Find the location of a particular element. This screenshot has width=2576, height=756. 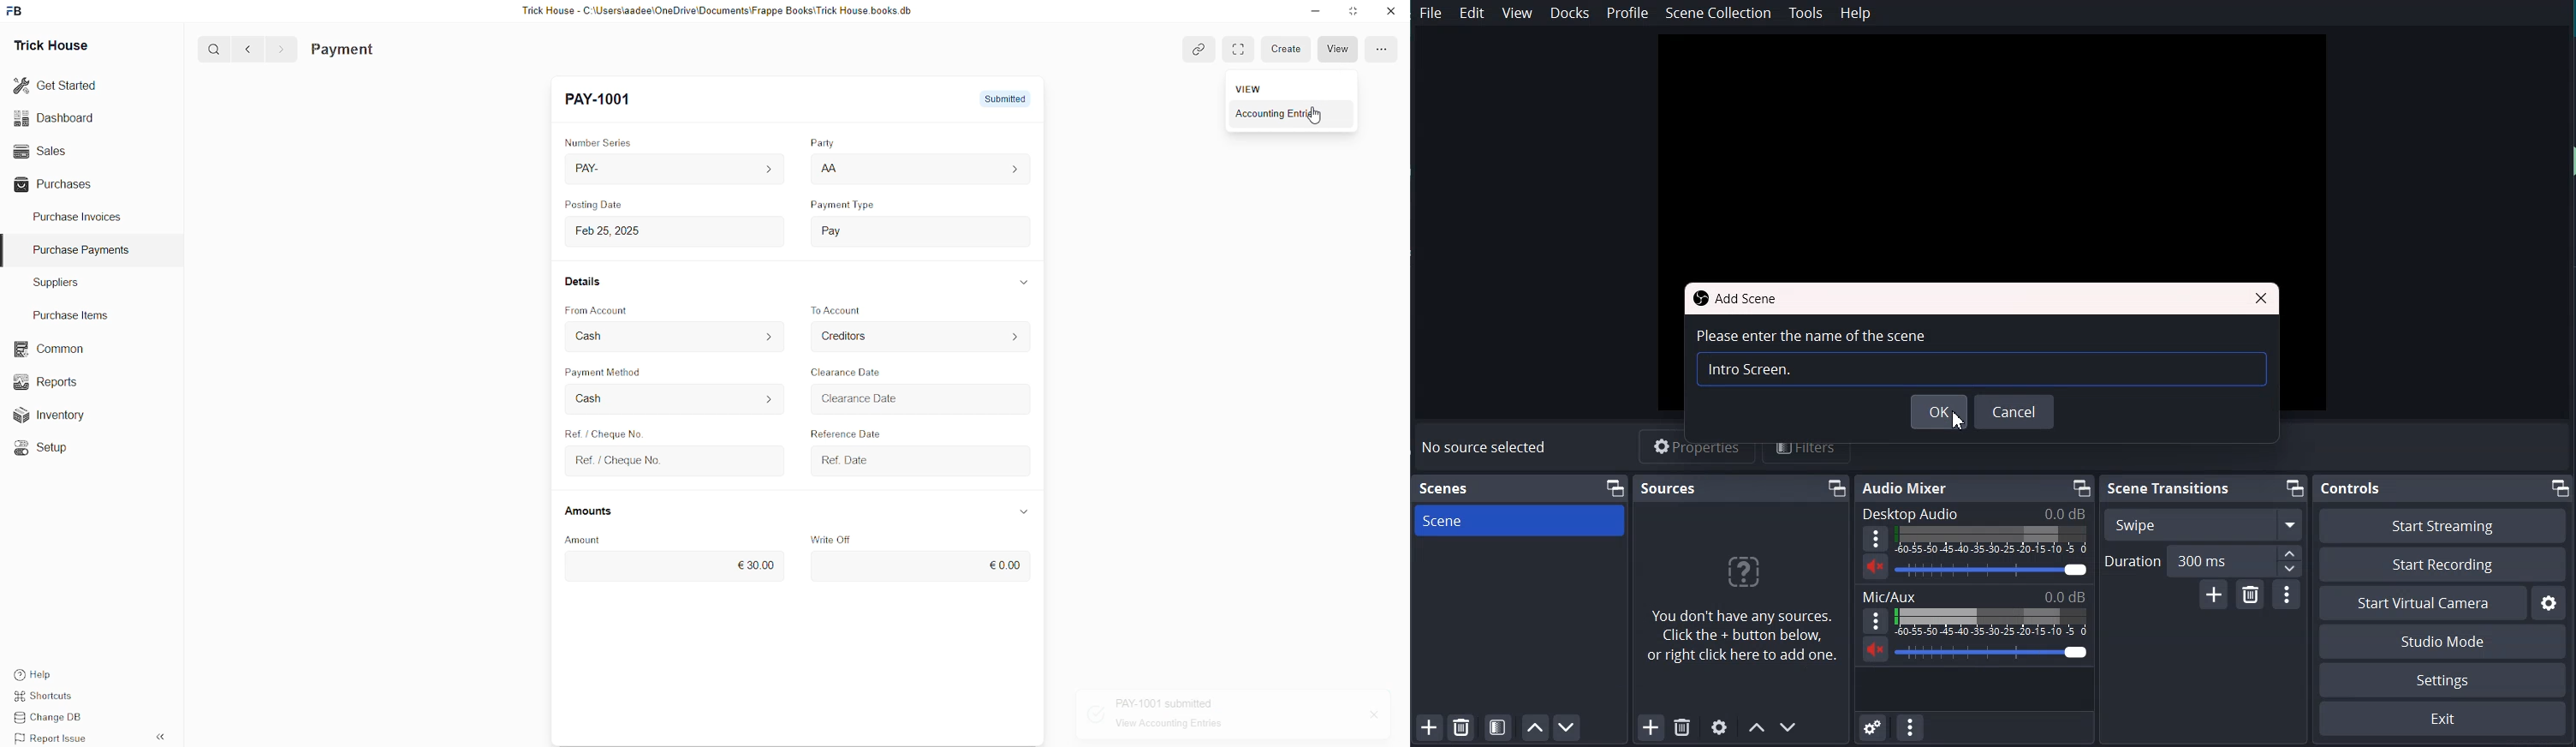

calendar is located at coordinates (1018, 401).